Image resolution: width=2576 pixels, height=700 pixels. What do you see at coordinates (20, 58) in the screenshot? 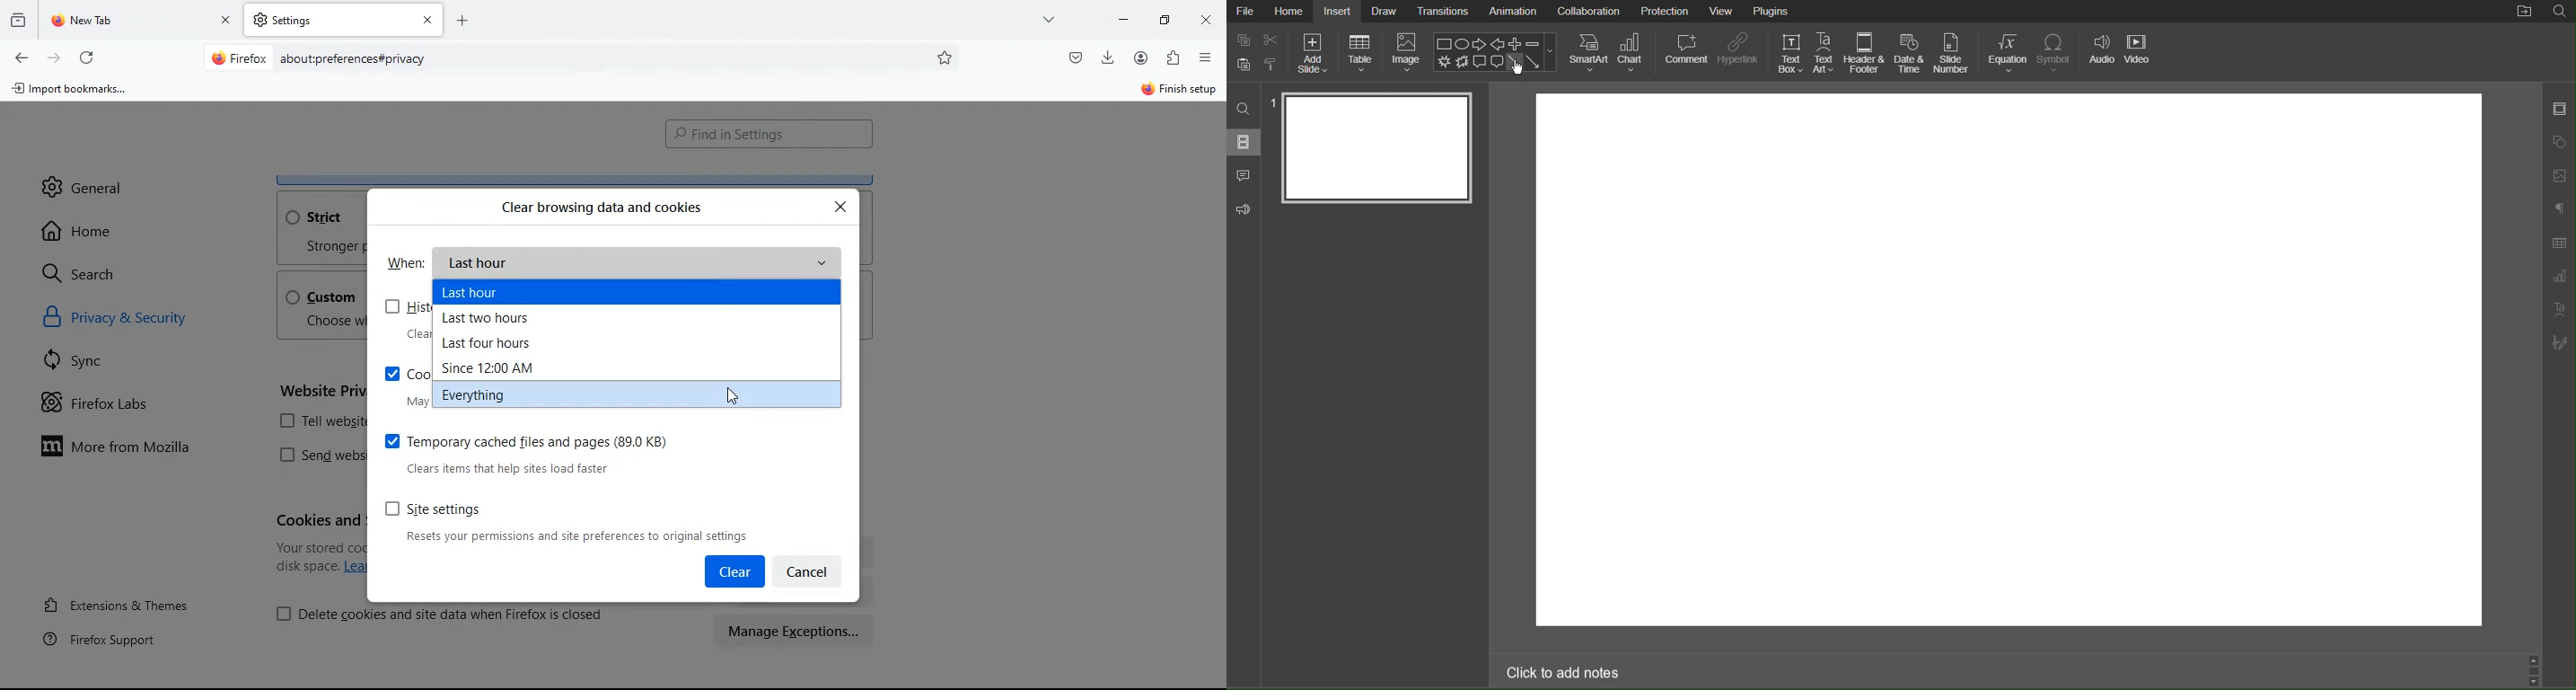
I see `back` at bounding box center [20, 58].